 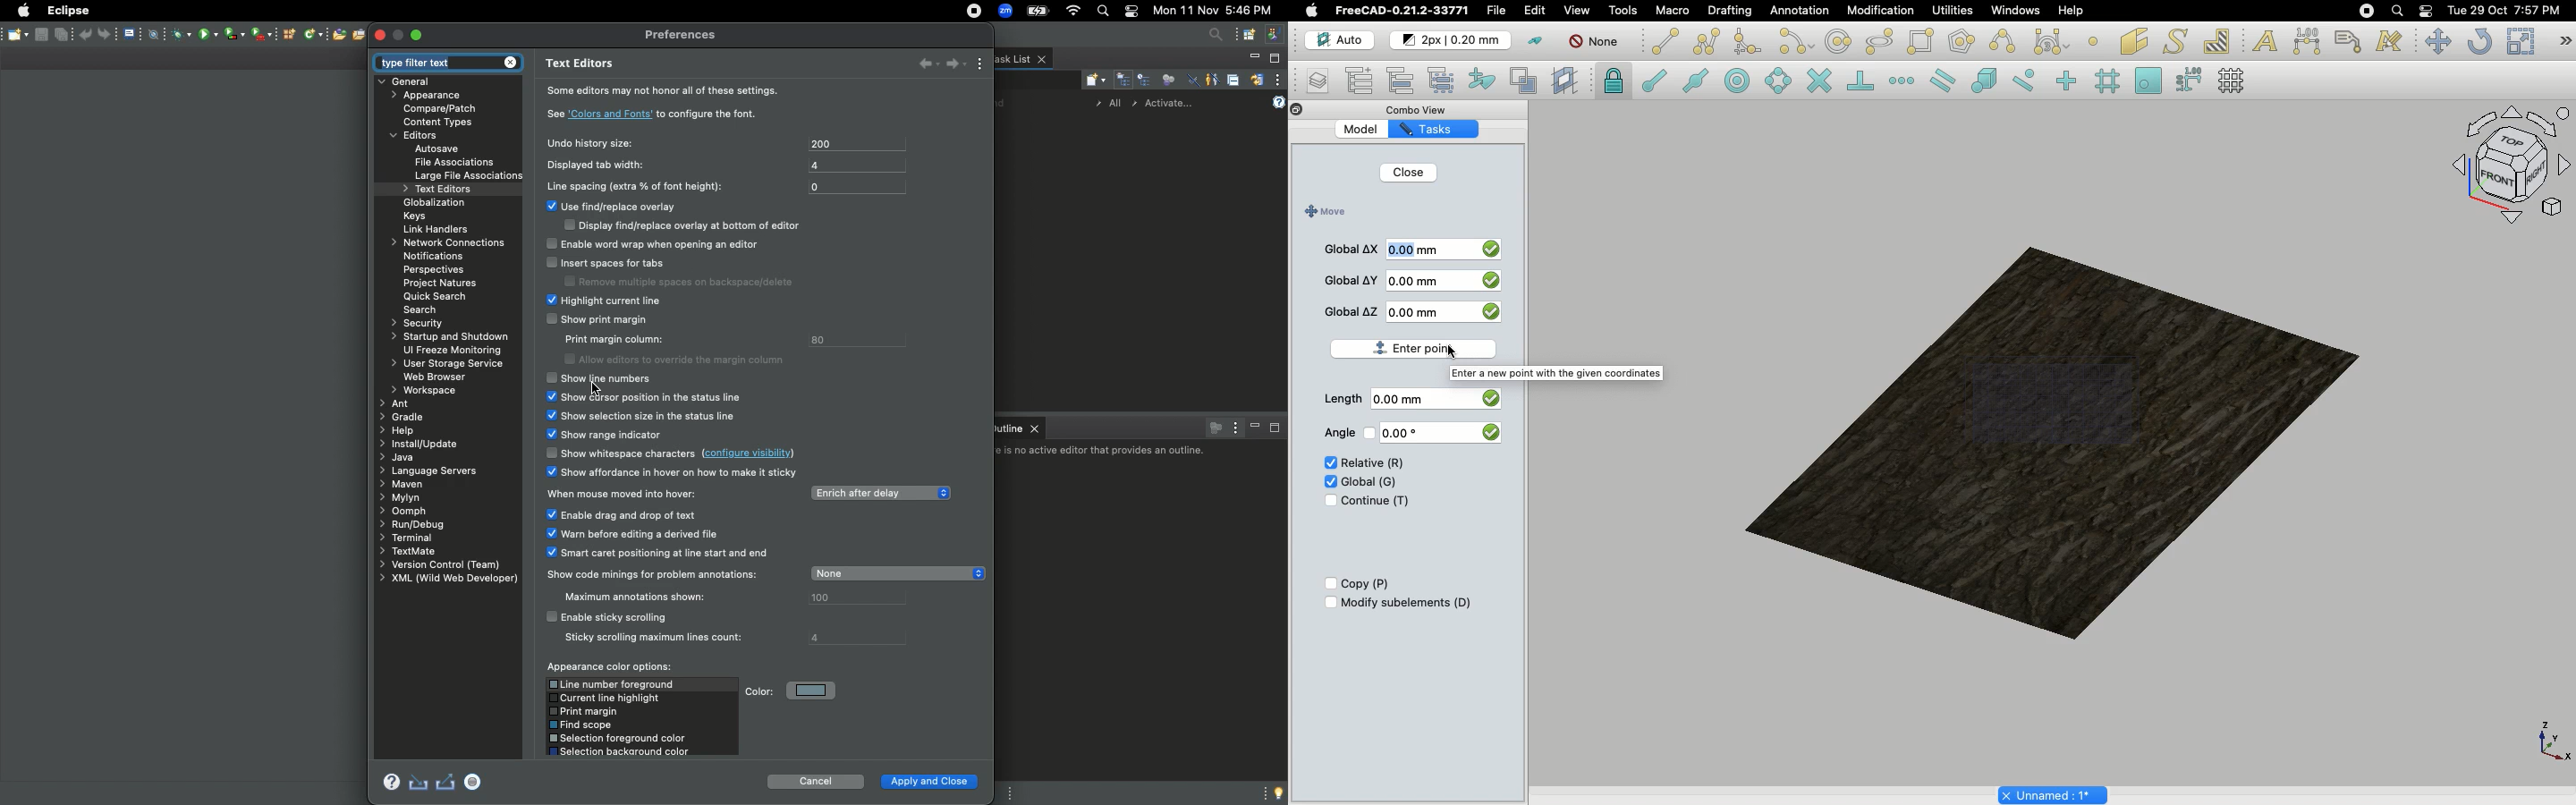 What do you see at coordinates (1143, 79) in the screenshot?
I see `Scheduled` at bounding box center [1143, 79].